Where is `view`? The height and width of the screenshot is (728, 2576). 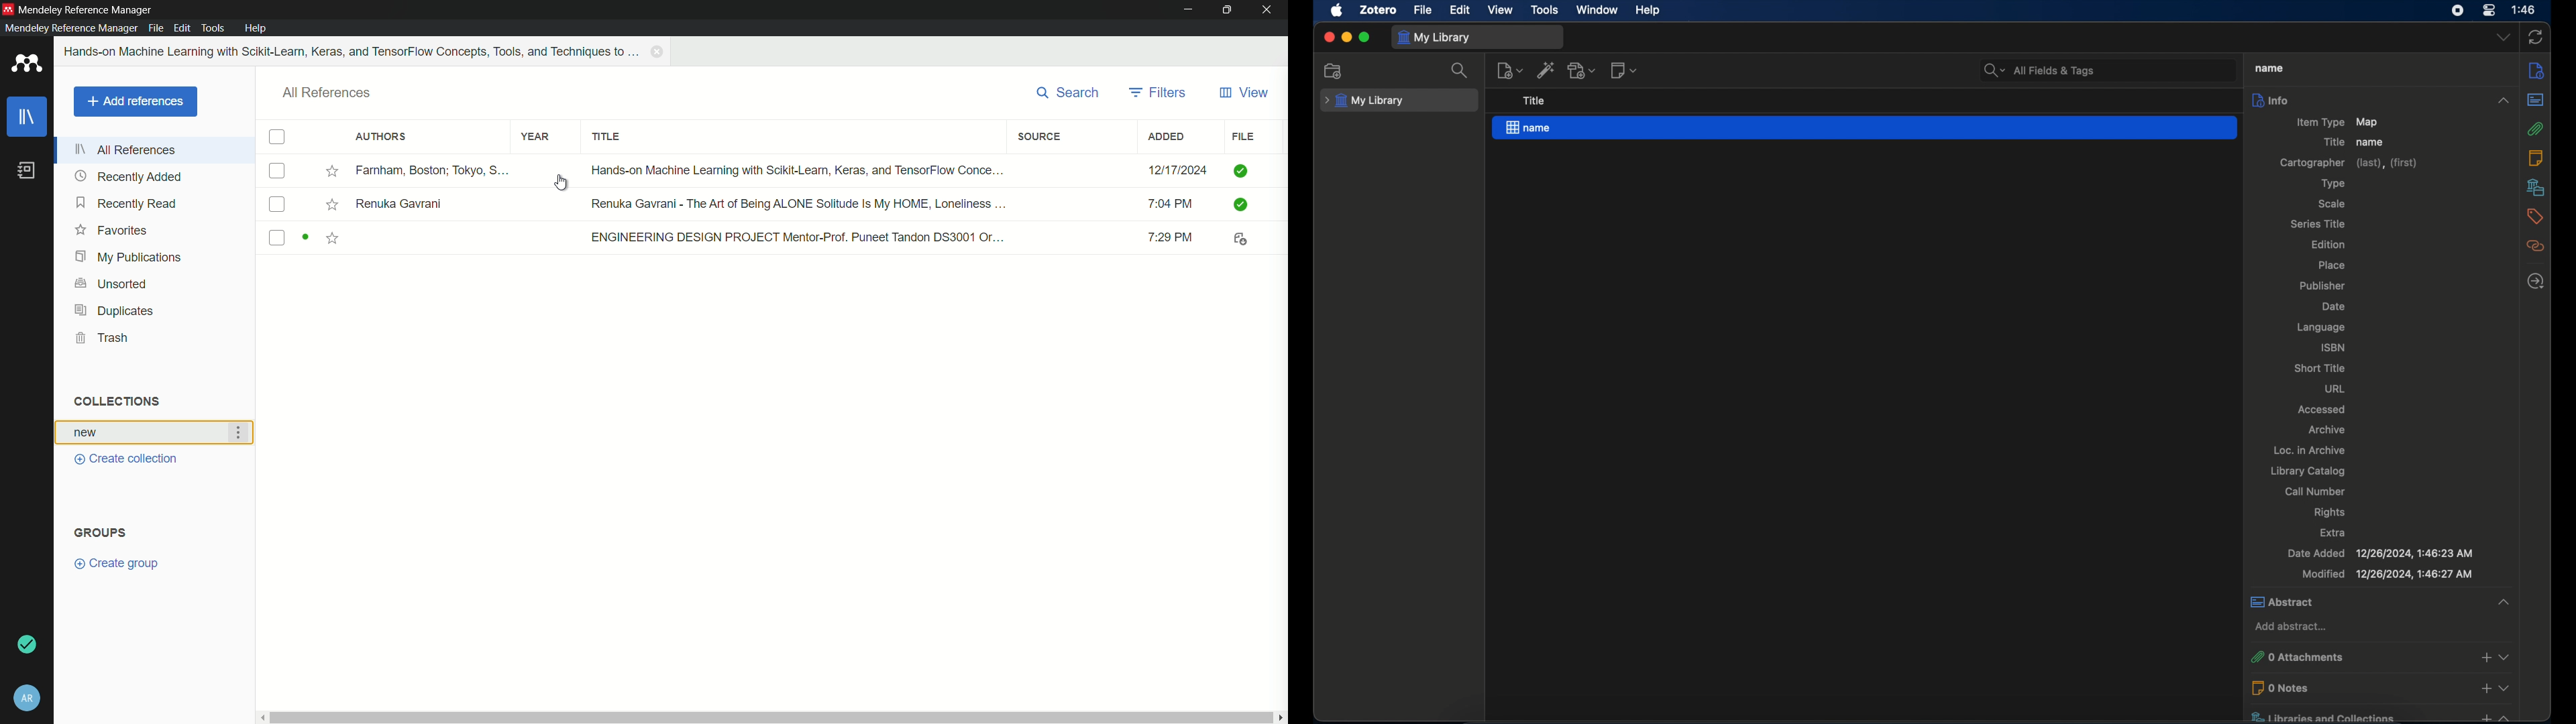 view is located at coordinates (1243, 93).